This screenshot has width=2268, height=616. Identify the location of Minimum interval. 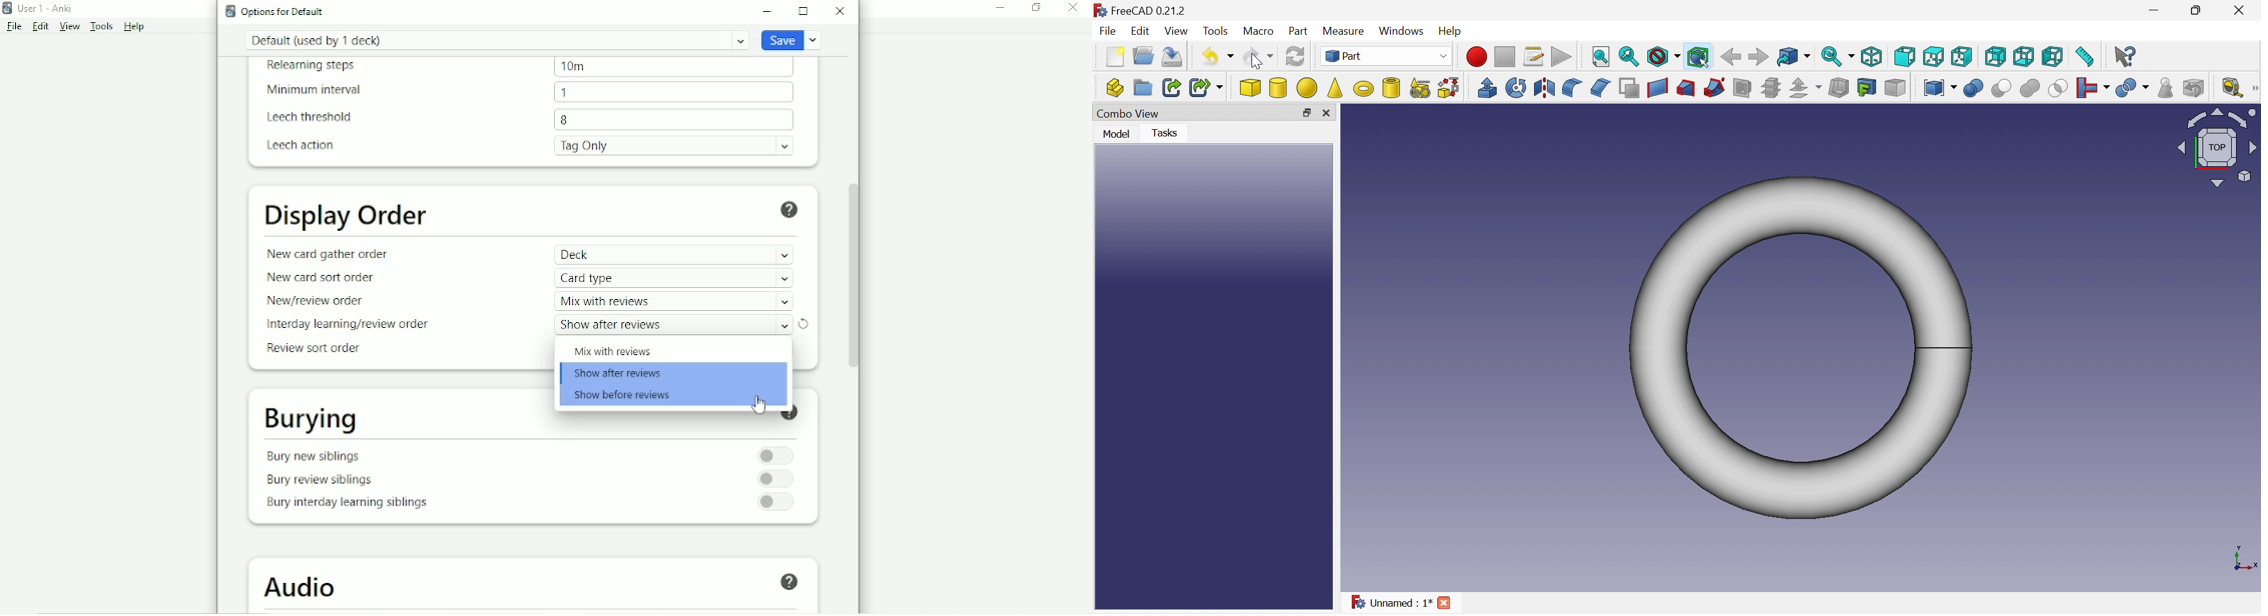
(313, 90).